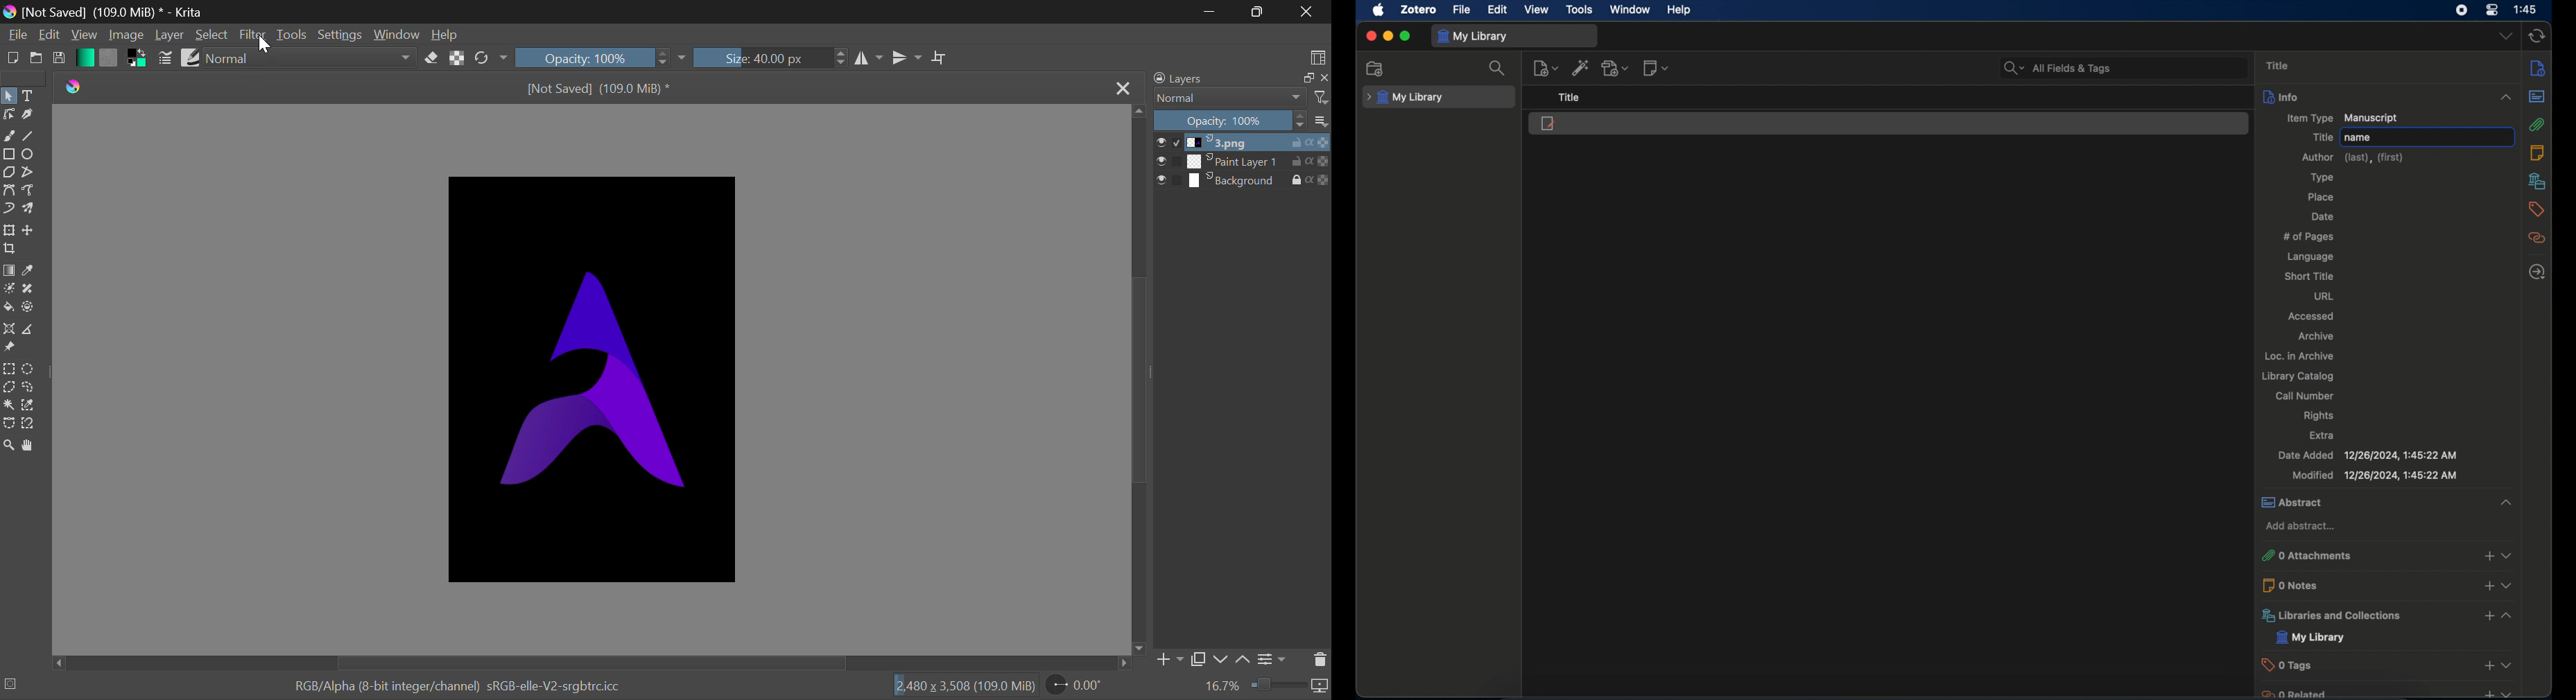  What do you see at coordinates (8, 153) in the screenshot?
I see `Rectangle` at bounding box center [8, 153].